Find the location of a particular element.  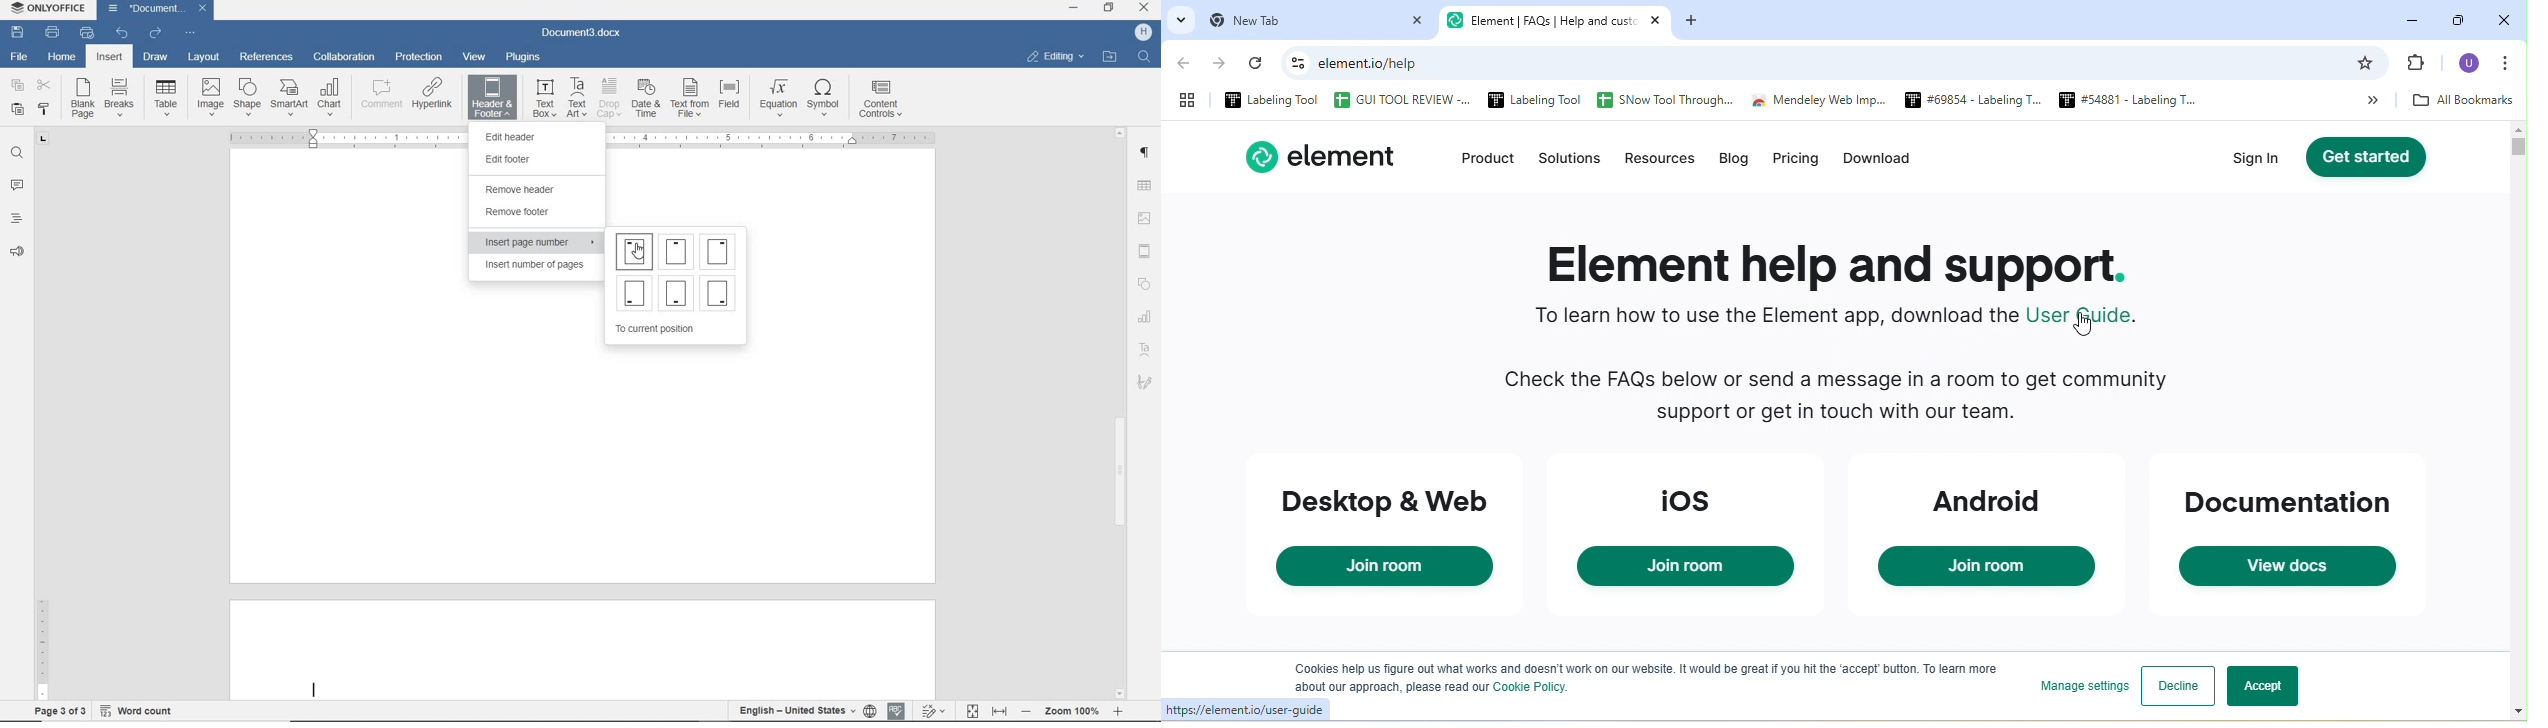

PLUGINS is located at coordinates (524, 57).